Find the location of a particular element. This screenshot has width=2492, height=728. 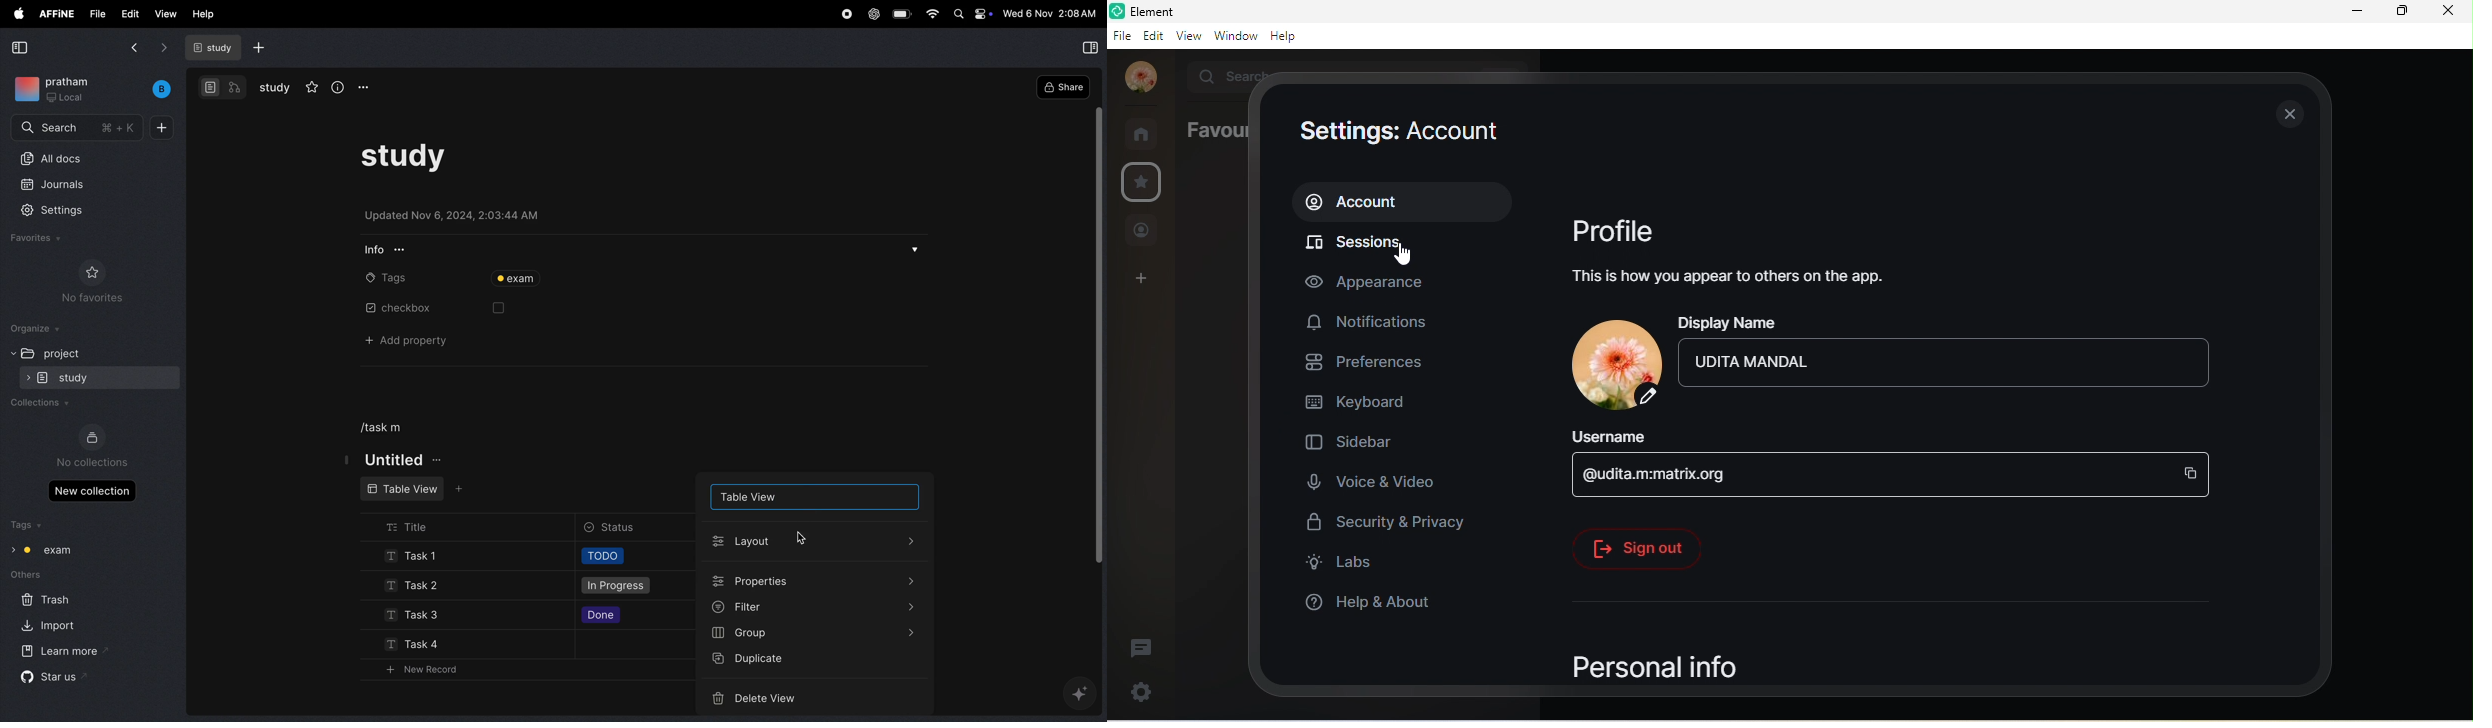

window is located at coordinates (1235, 35).